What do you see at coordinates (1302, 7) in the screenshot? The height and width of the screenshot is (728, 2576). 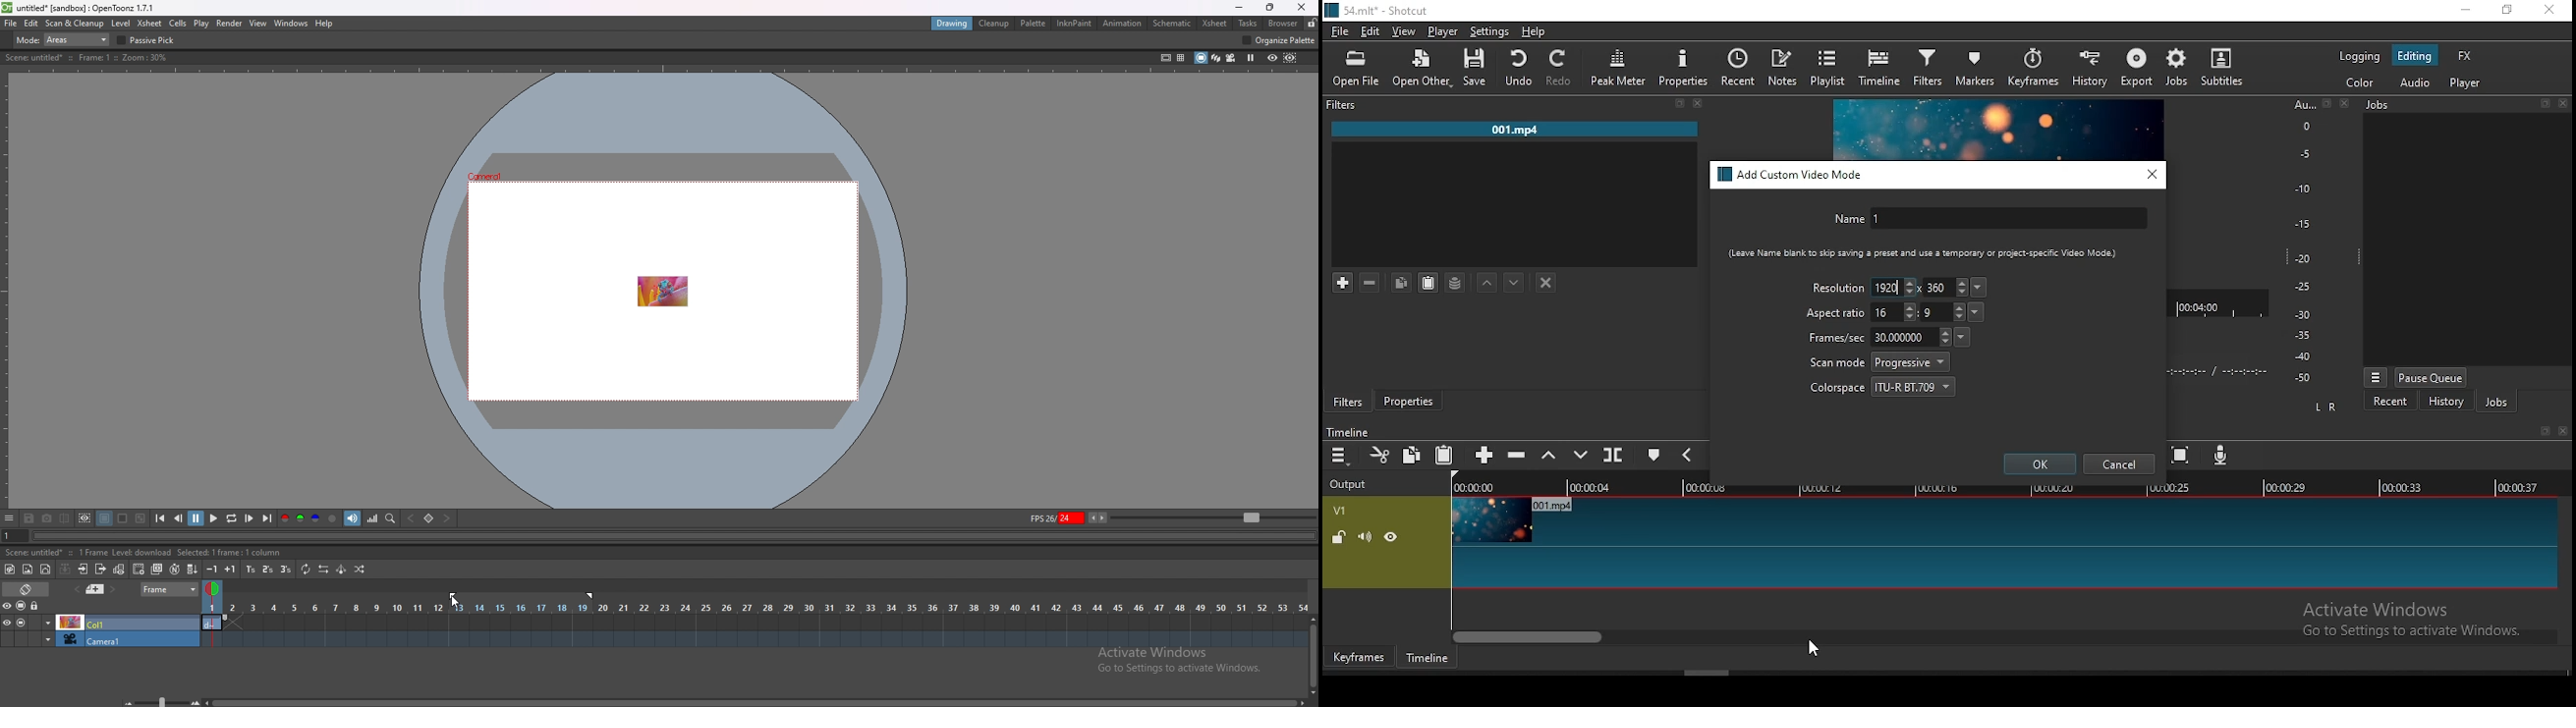 I see `close` at bounding box center [1302, 7].